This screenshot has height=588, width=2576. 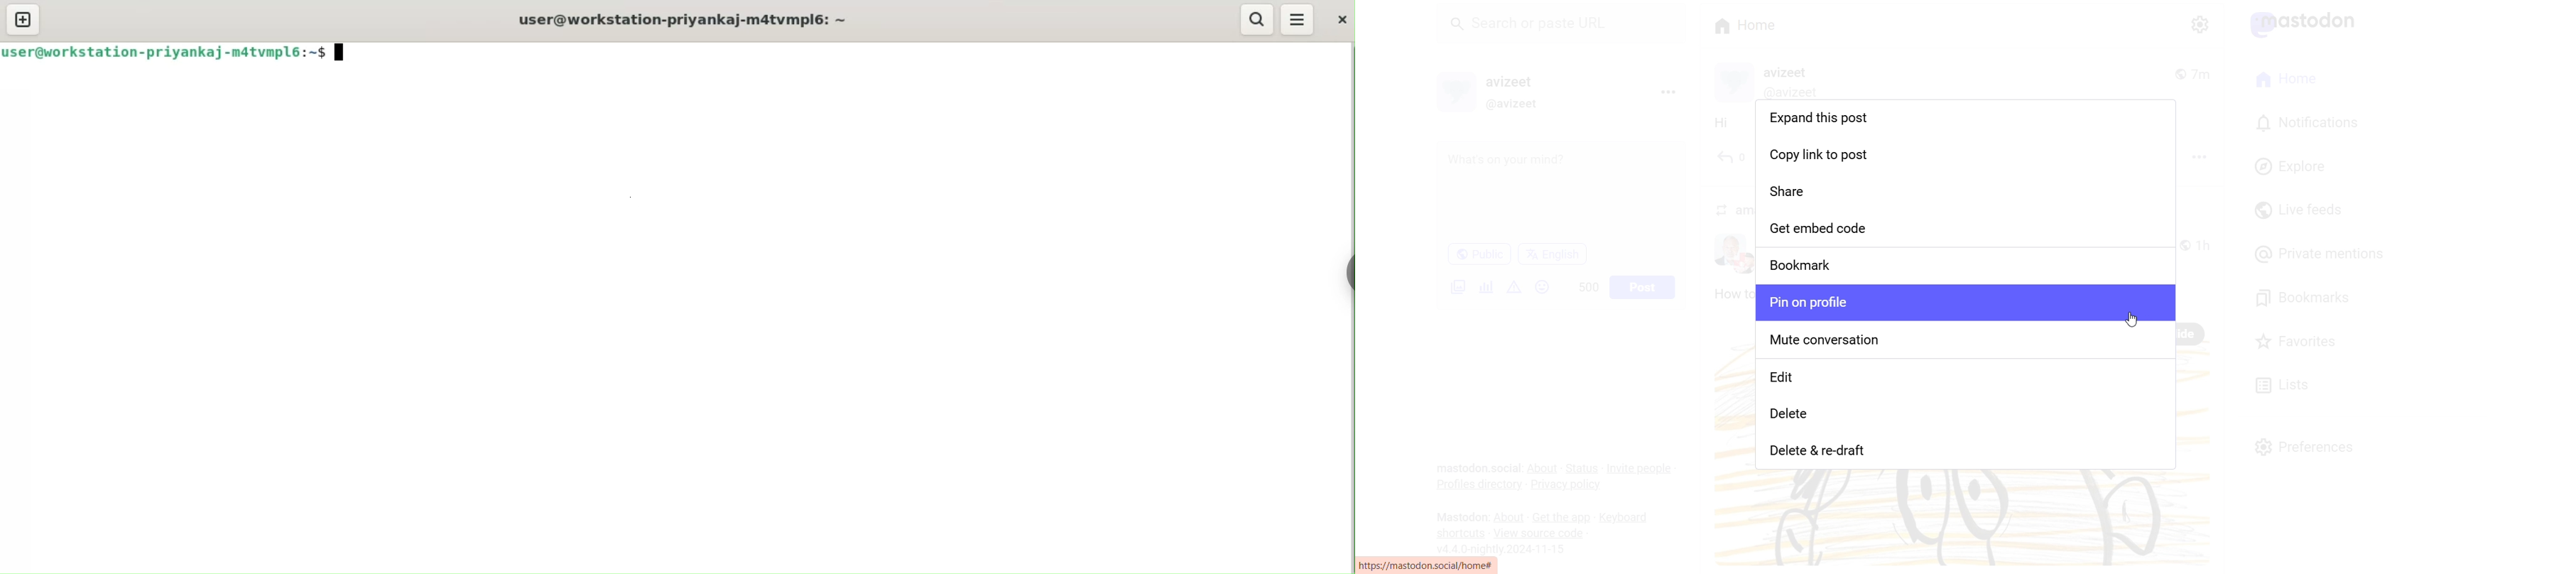 What do you see at coordinates (1967, 265) in the screenshot?
I see `Bookmark` at bounding box center [1967, 265].